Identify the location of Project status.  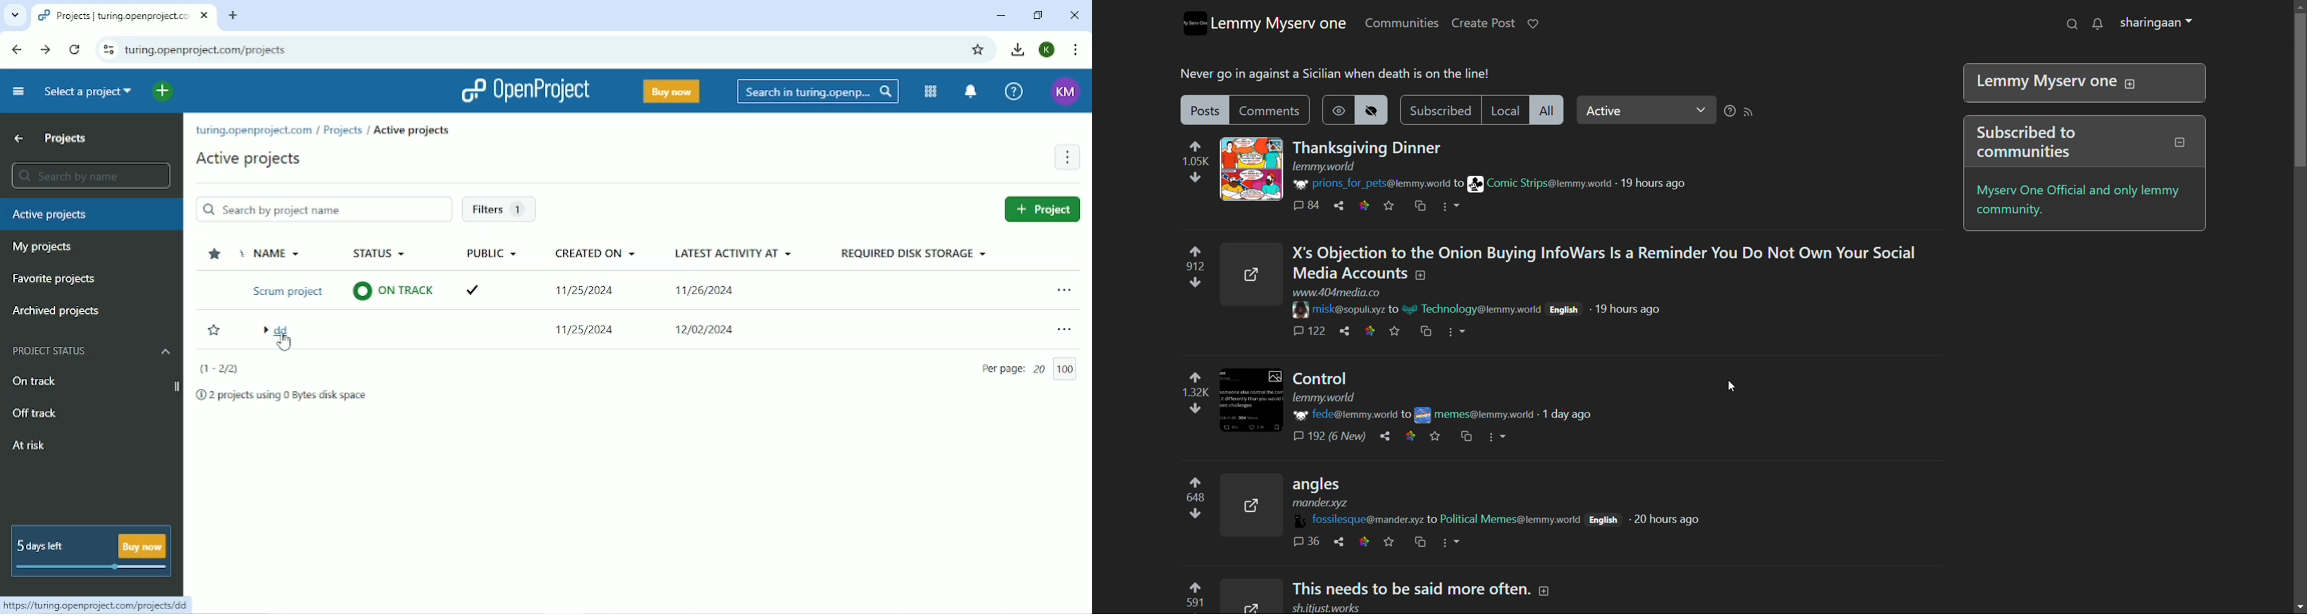
(90, 352).